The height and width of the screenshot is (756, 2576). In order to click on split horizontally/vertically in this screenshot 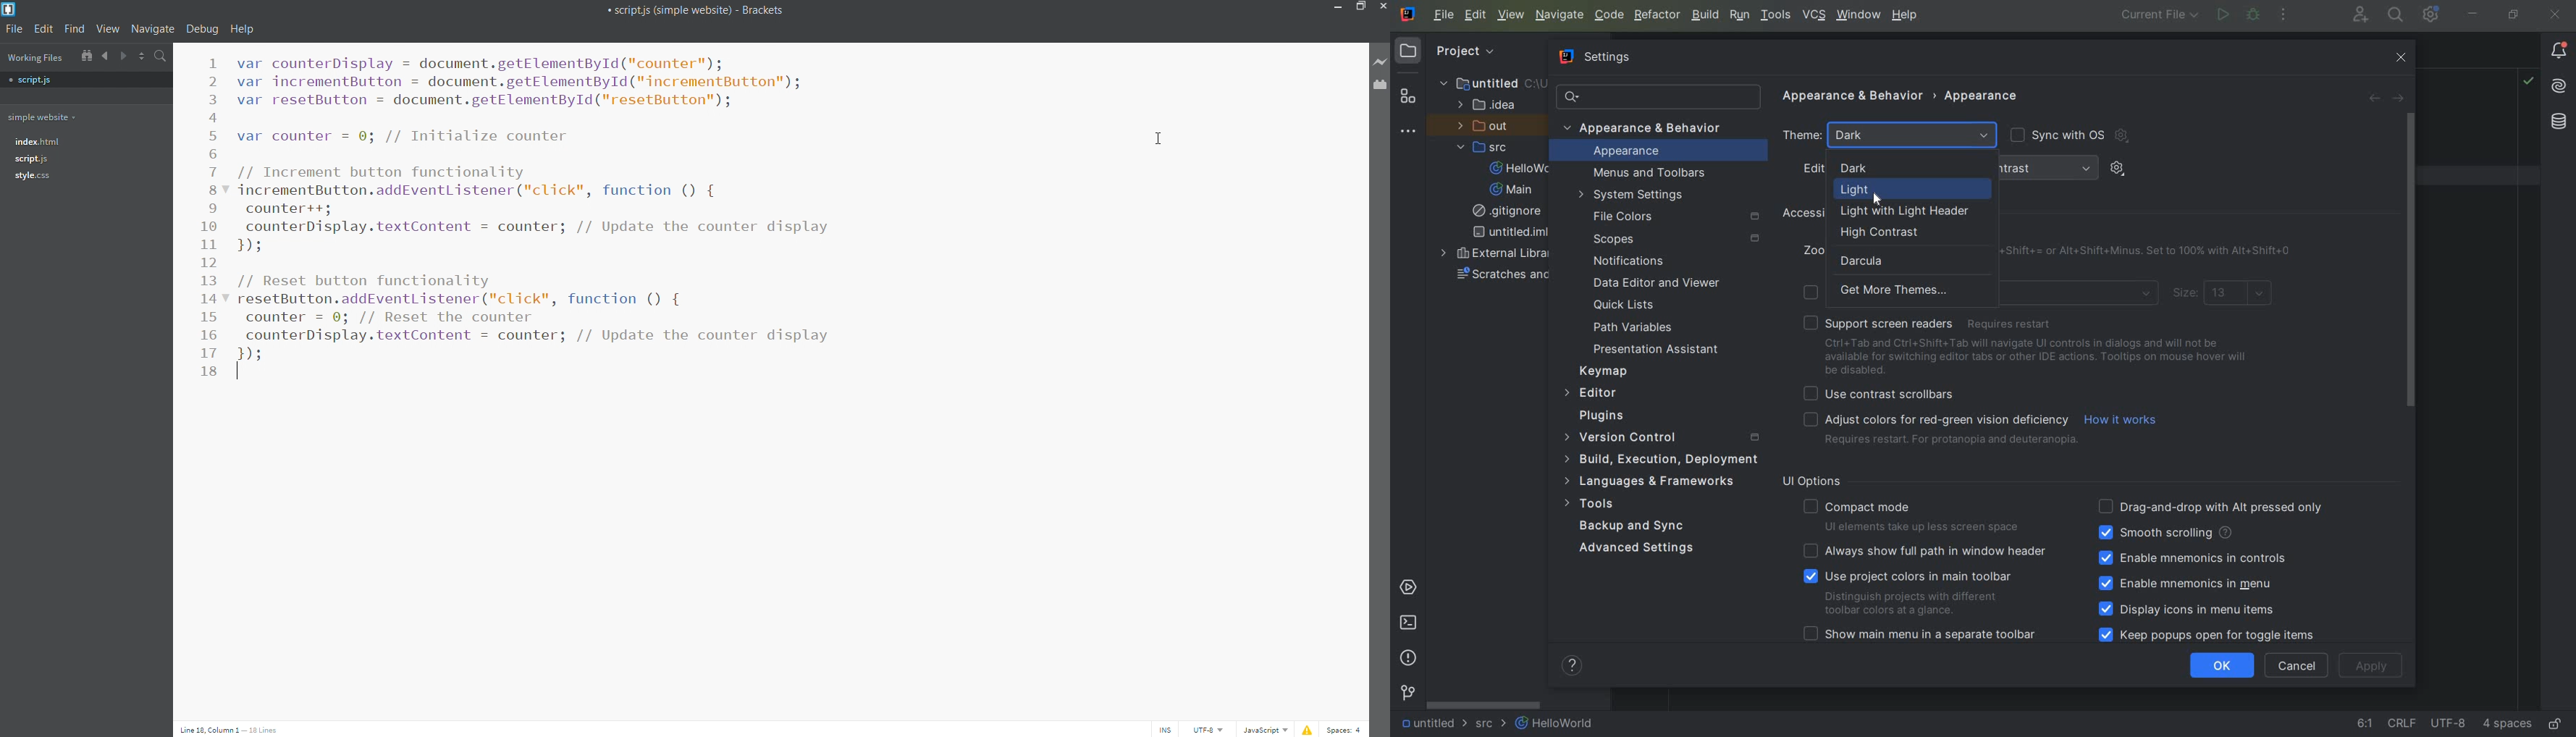, I will do `click(143, 56)`.